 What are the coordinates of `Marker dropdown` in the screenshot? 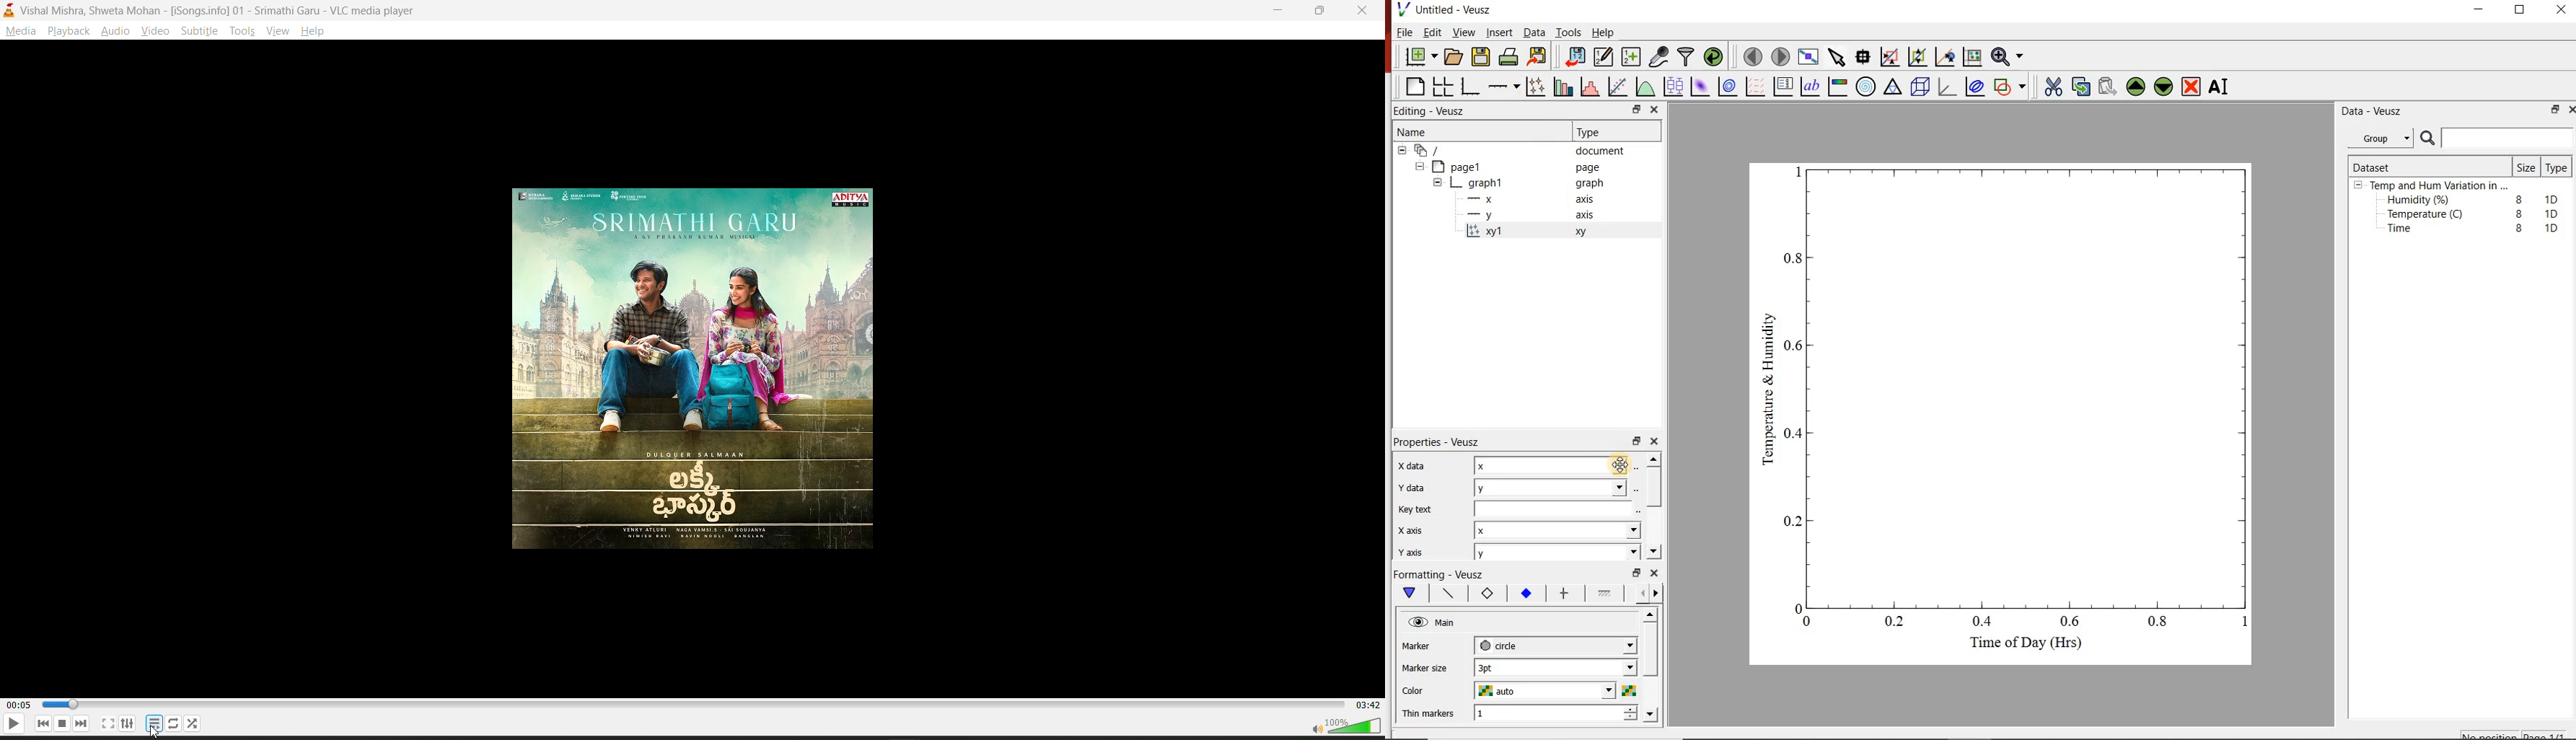 It's located at (1608, 646).